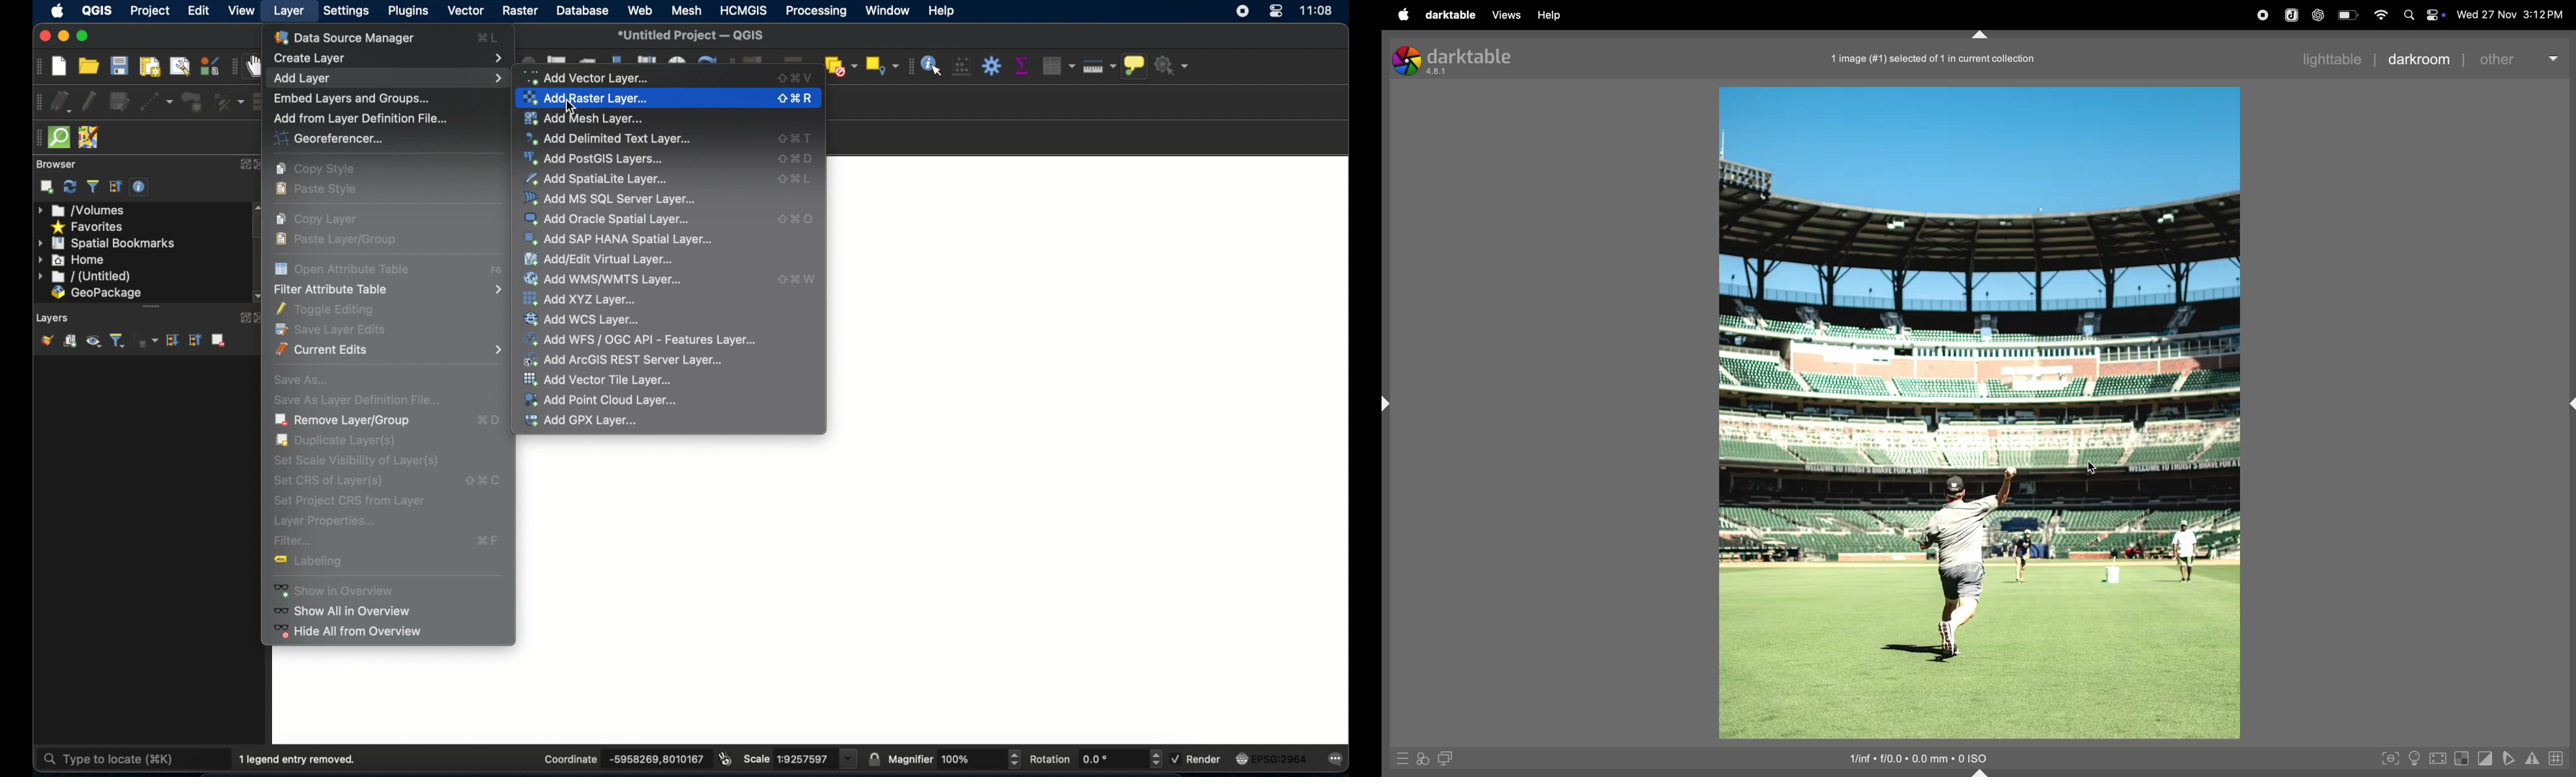 The image size is (2576, 784). What do you see at coordinates (1925, 758) in the screenshot?
I see `iso` at bounding box center [1925, 758].